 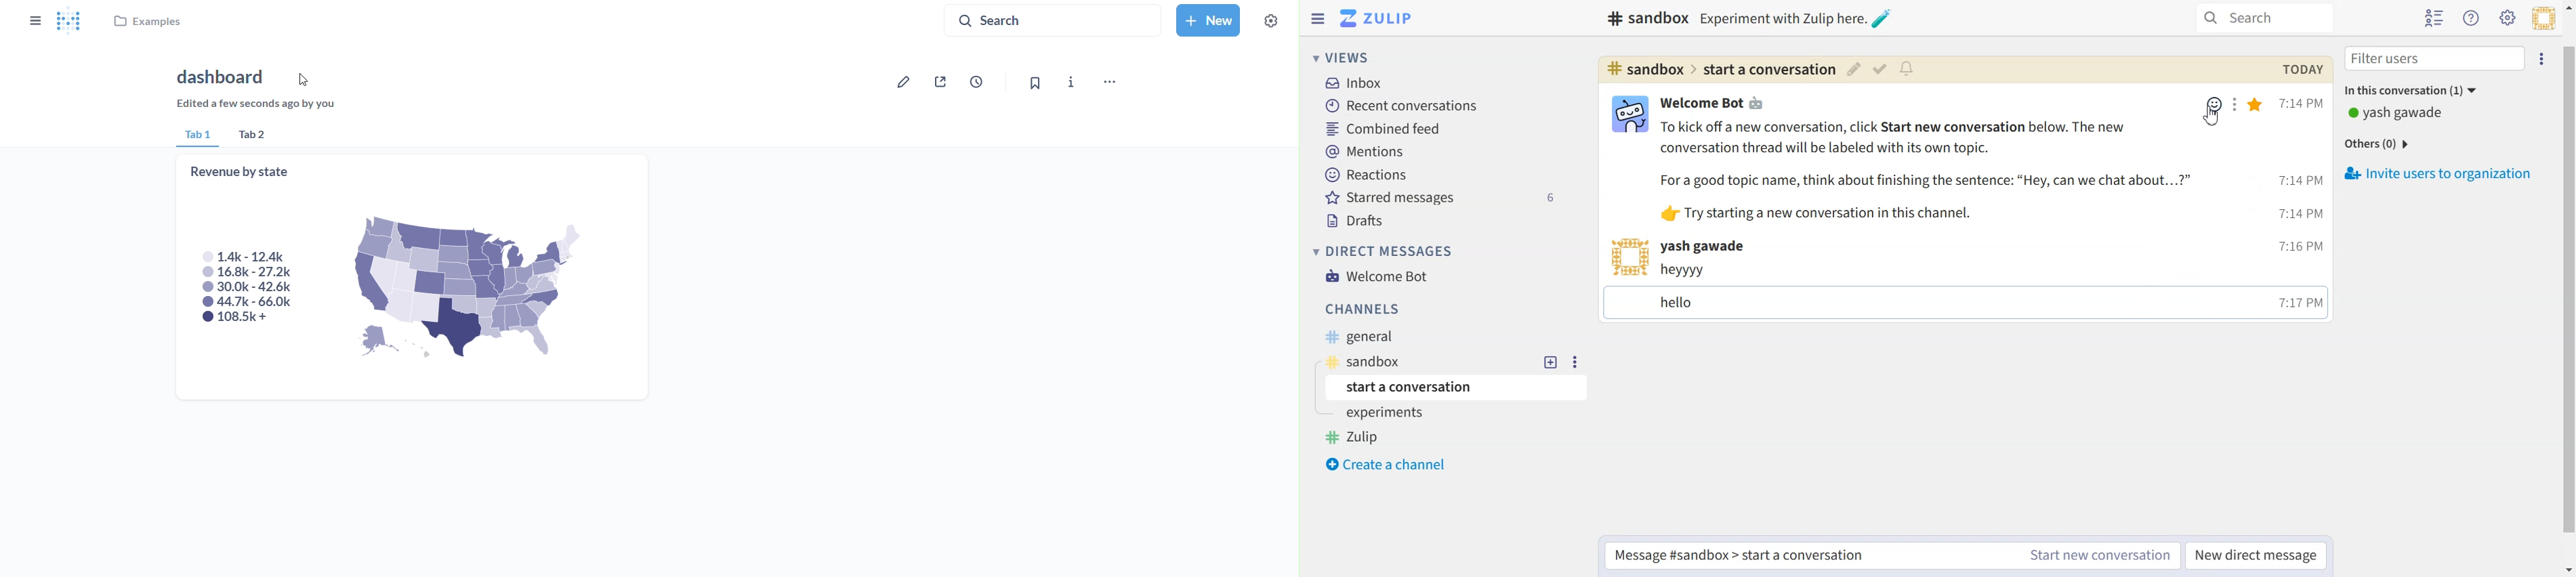 What do you see at coordinates (1376, 362) in the screenshot?
I see `Sandbox tag` at bounding box center [1376, 362].